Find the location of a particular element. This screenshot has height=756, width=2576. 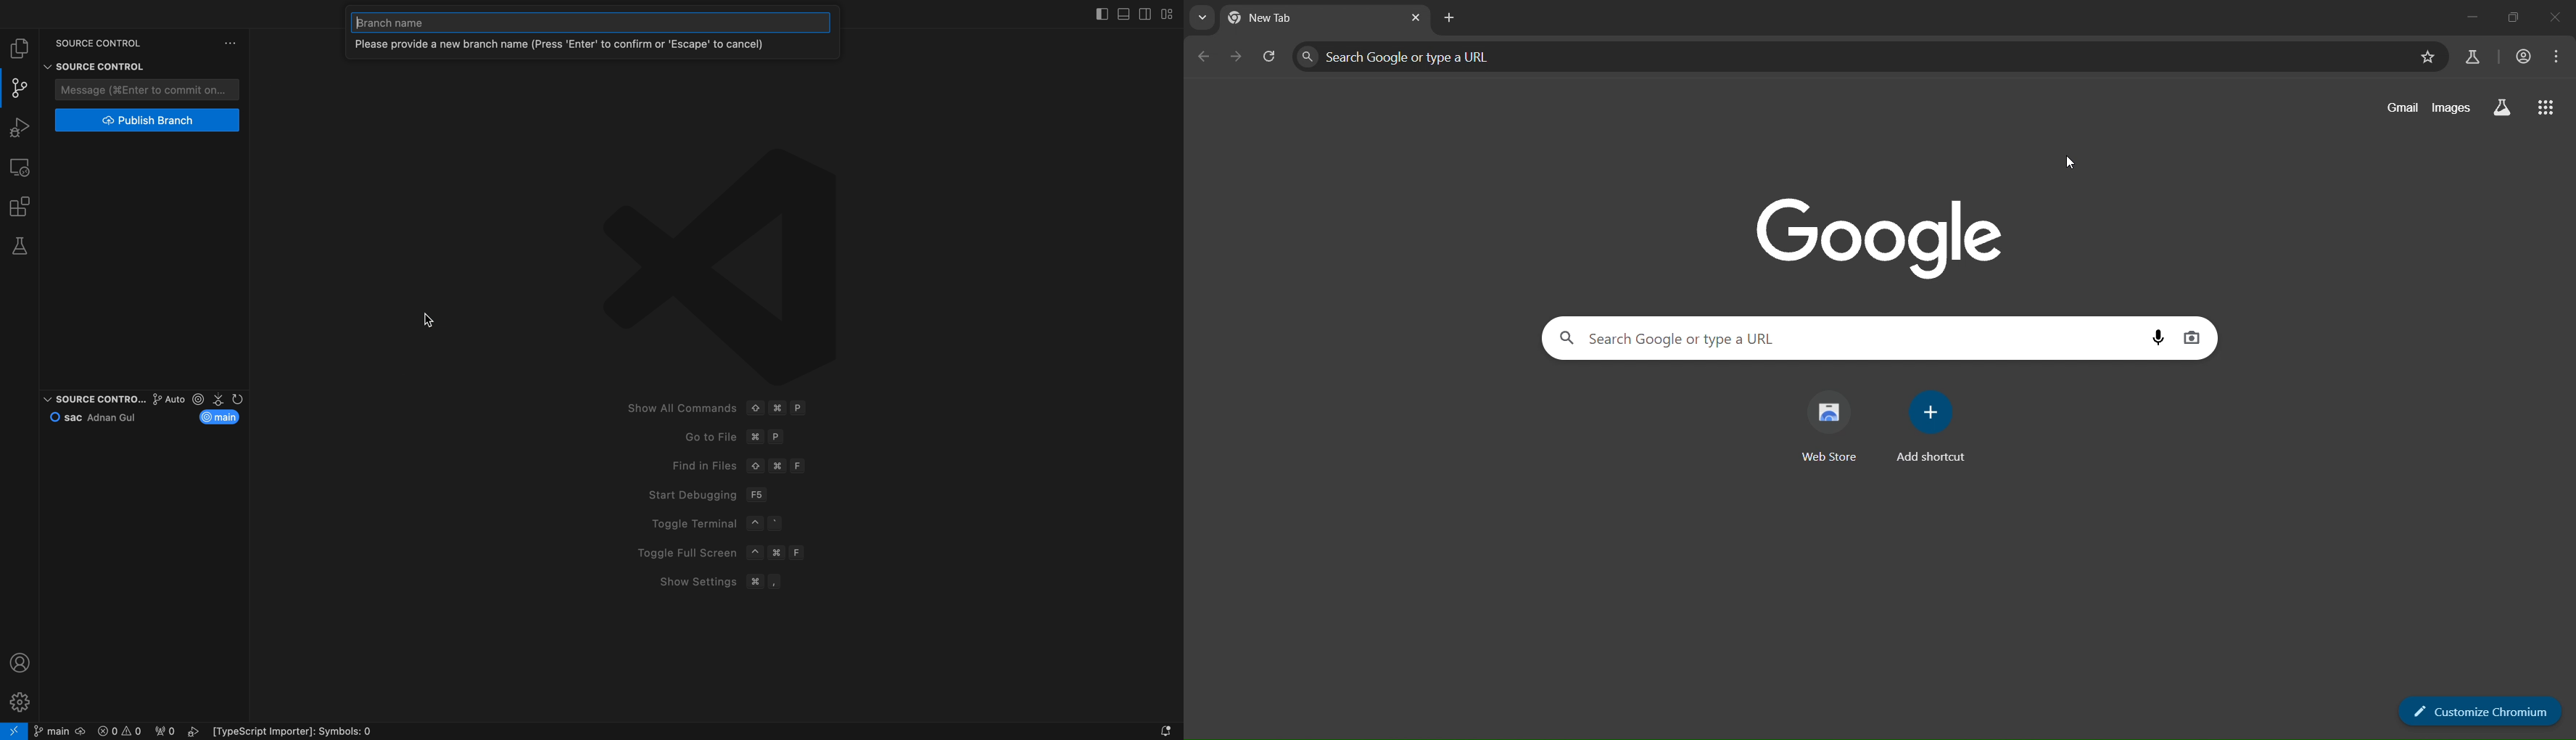

search panel is located at coordinates (1455, 54).